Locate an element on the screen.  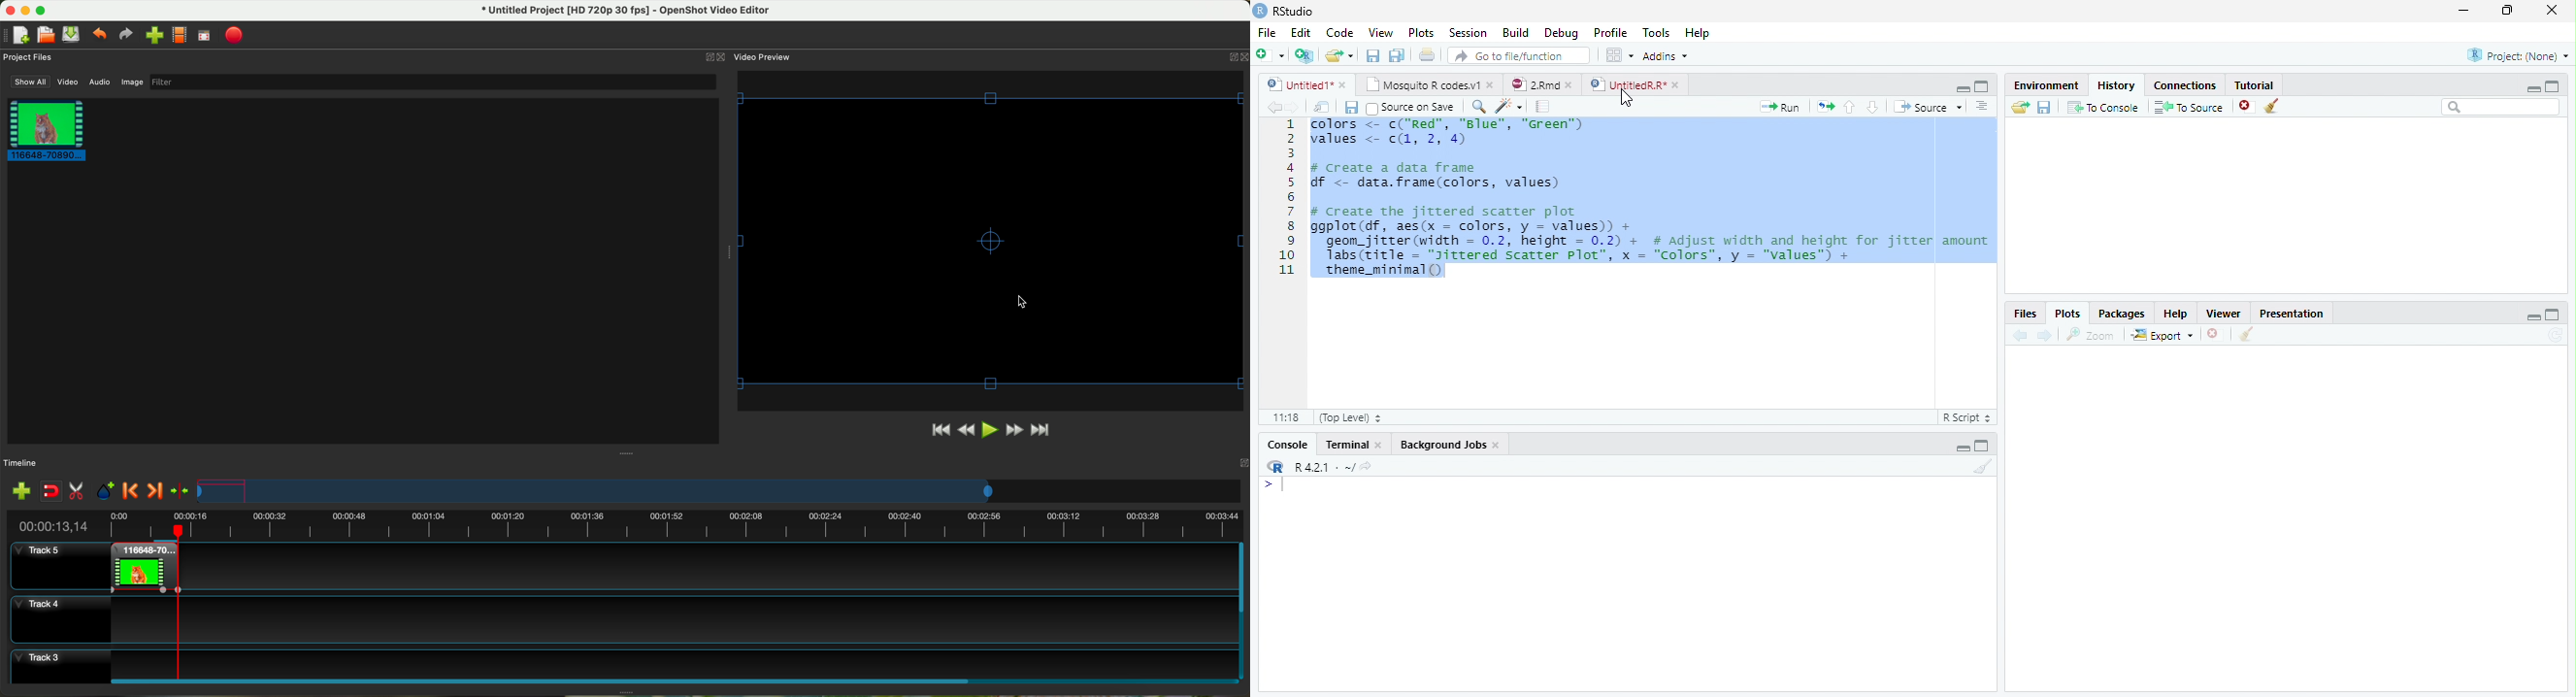
Re-run the previous code region is located at coordinates (1825, 107).